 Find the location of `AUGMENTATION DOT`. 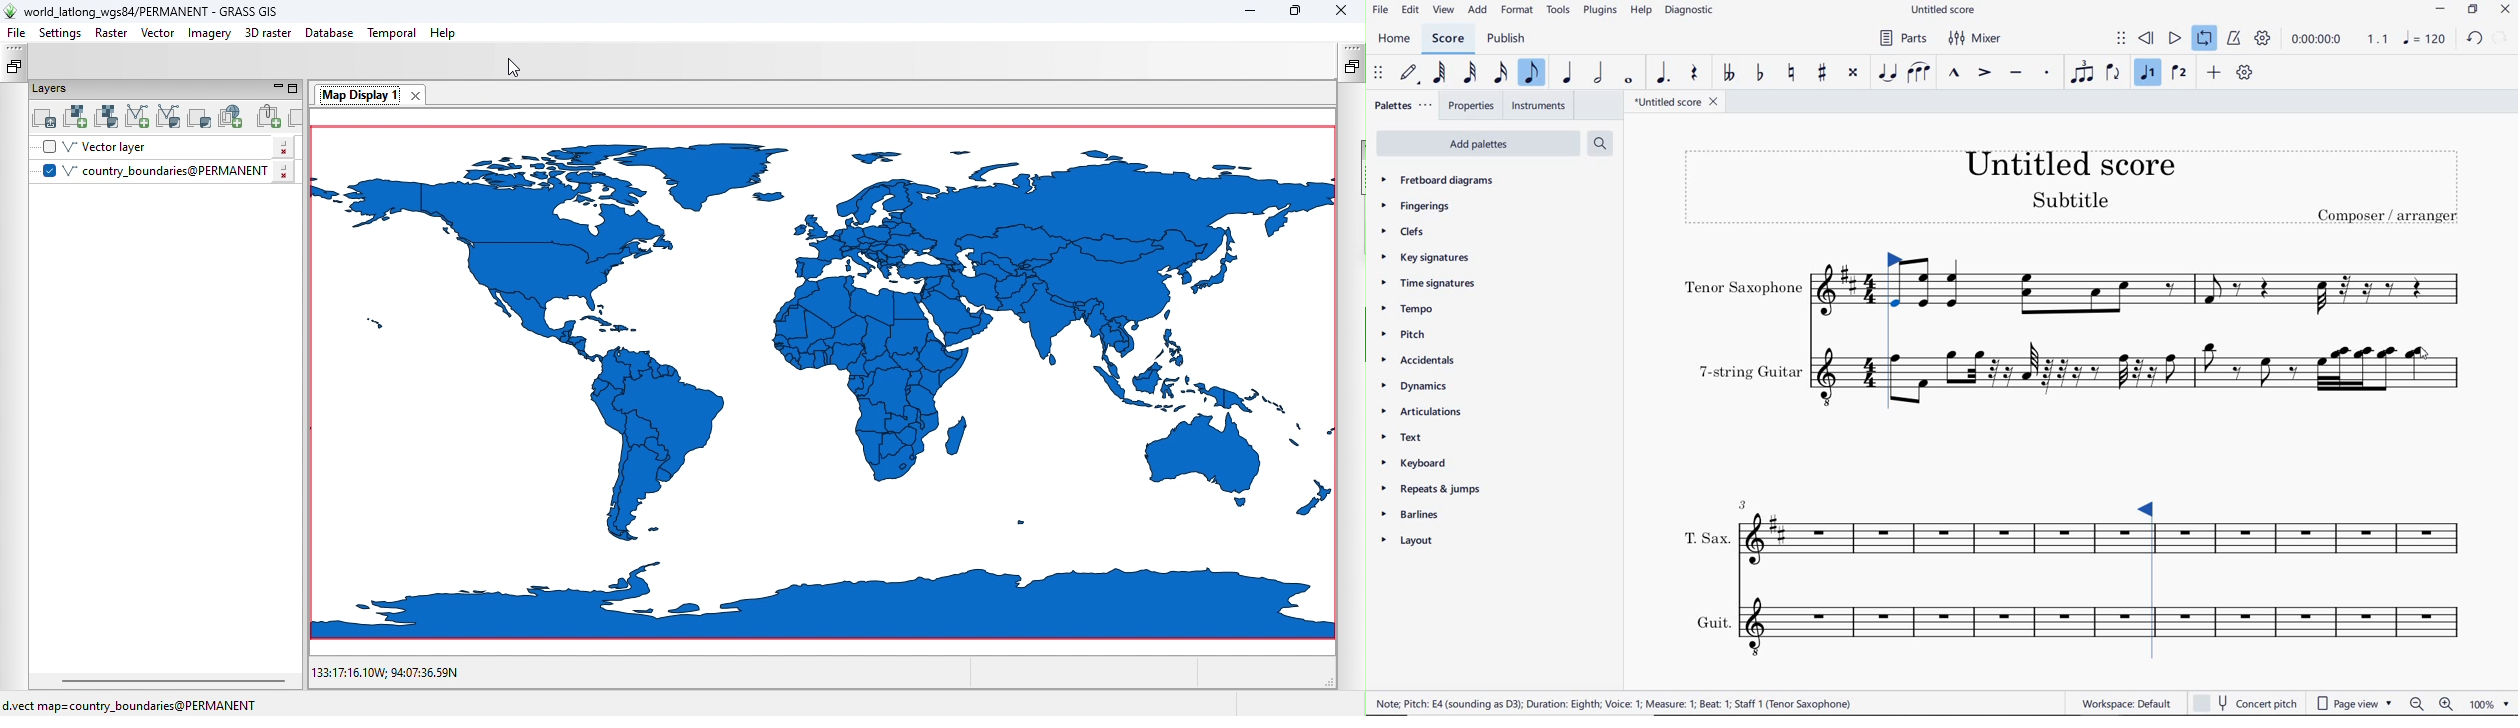

AUGMENTATION DOT is located at coordinates (1664, 73).